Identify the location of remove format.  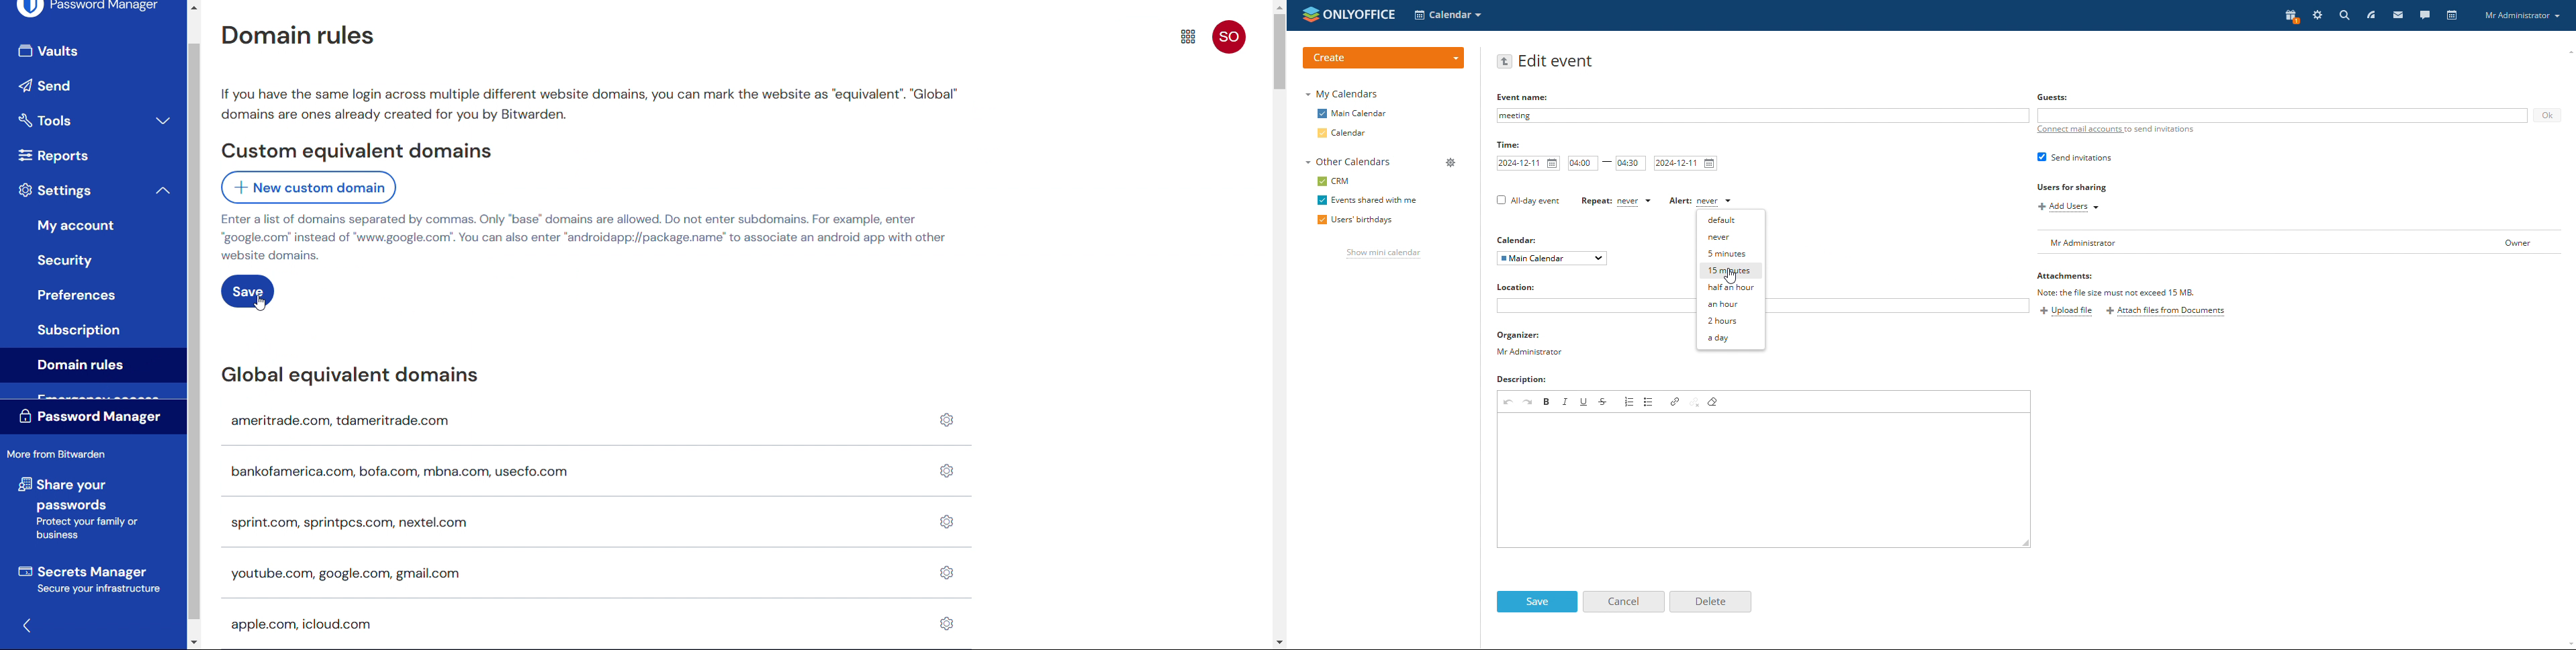
(1713, 402).